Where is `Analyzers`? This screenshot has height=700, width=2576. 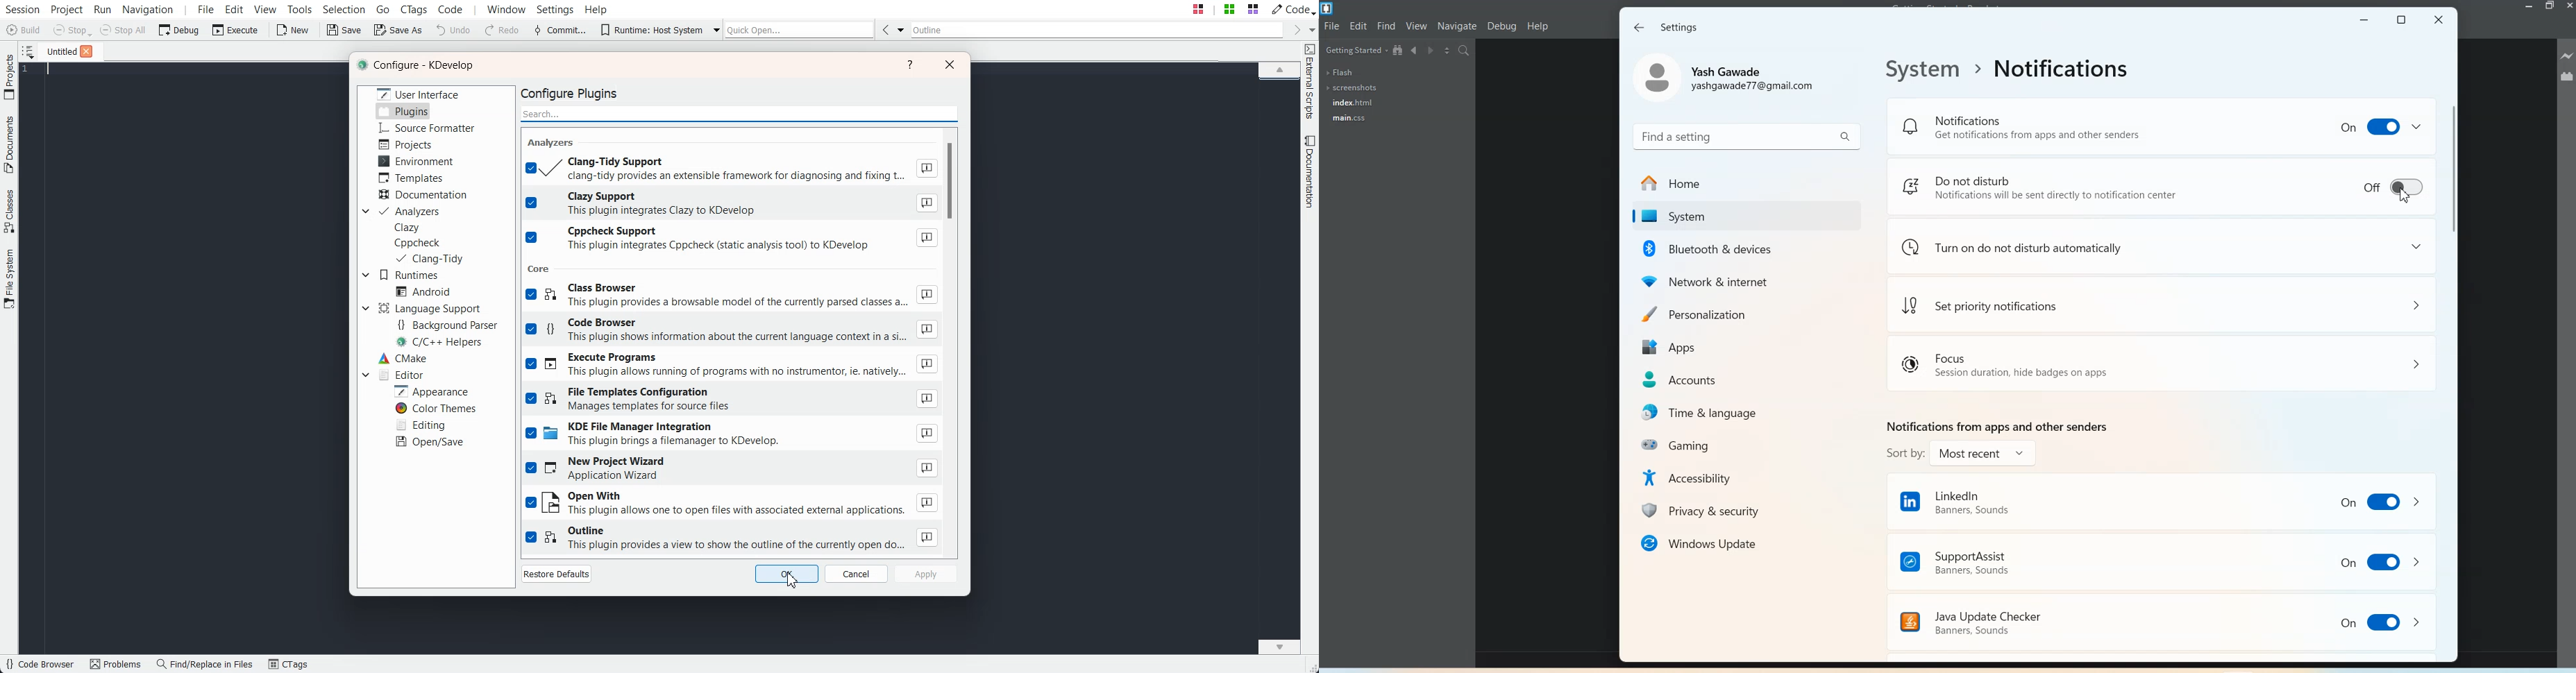 Analyzers is located at coordinates (410, 212).